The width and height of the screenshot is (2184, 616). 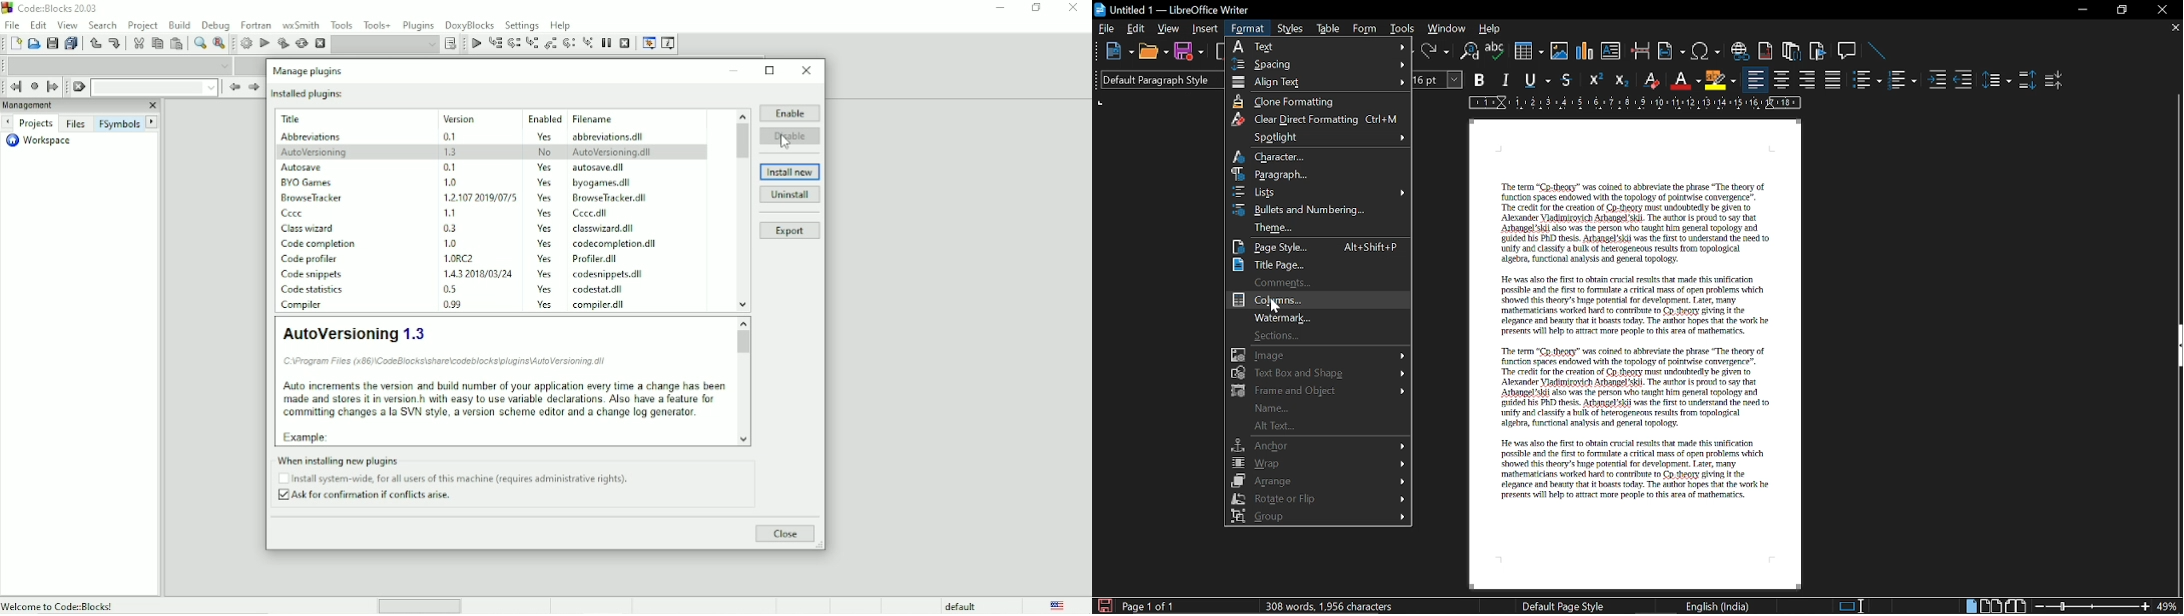 I want to click on Stop debugger, so click(x=625, y=43).